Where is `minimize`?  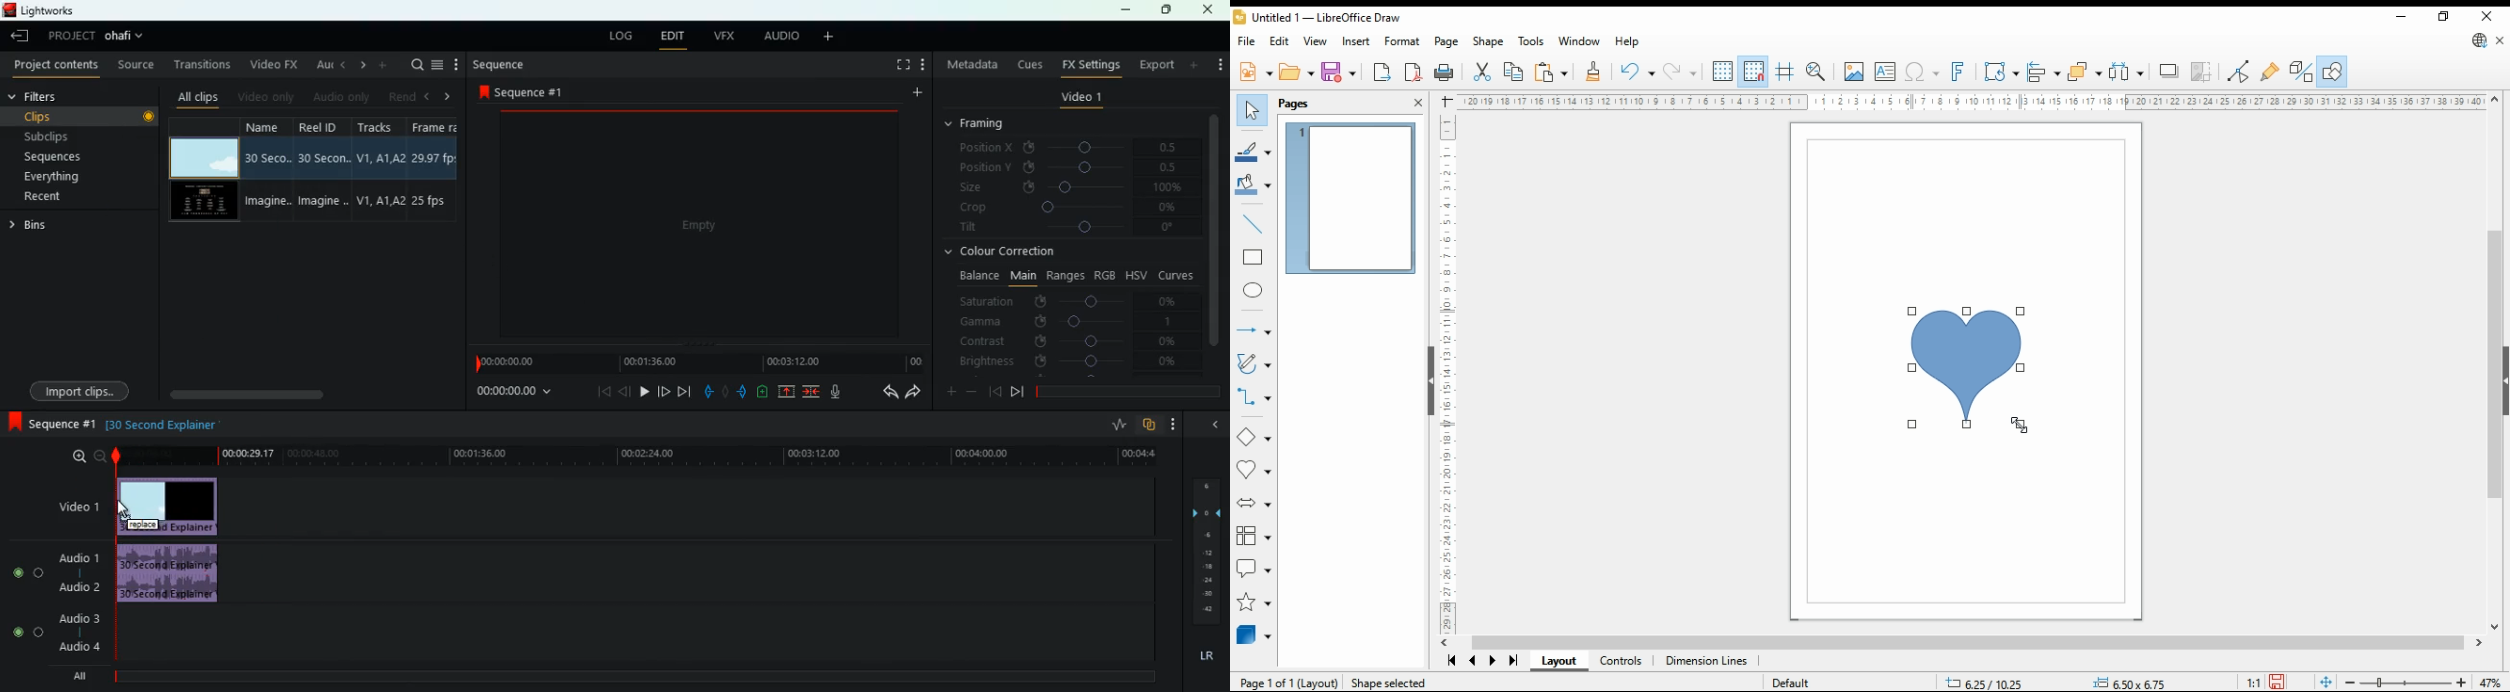 minimize is located at coordinates (1125, 12).